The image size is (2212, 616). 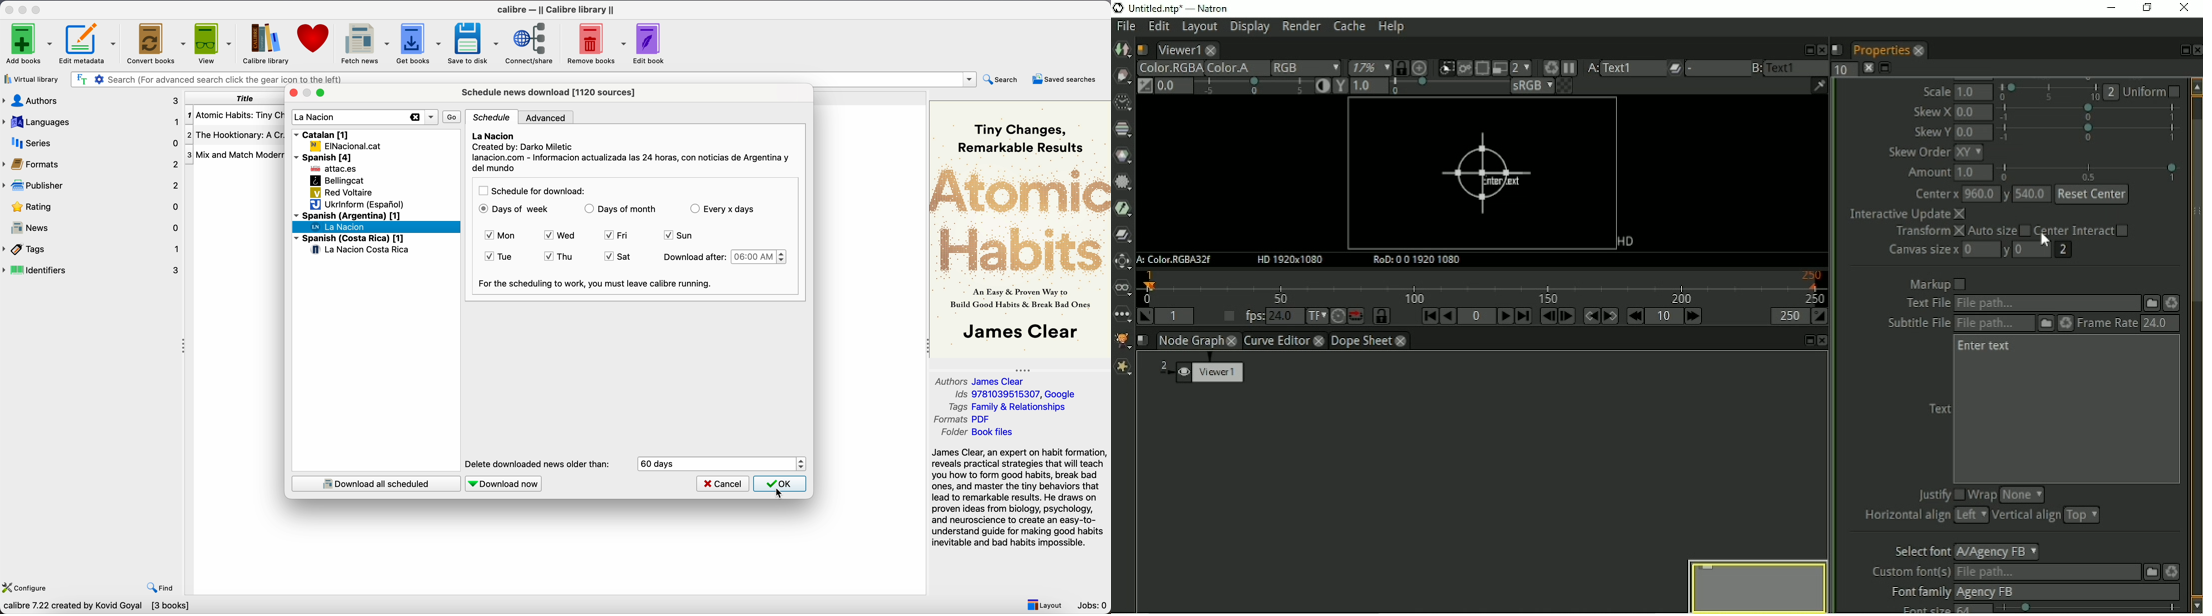 I want to click on get books, so click(x=419, y=43).